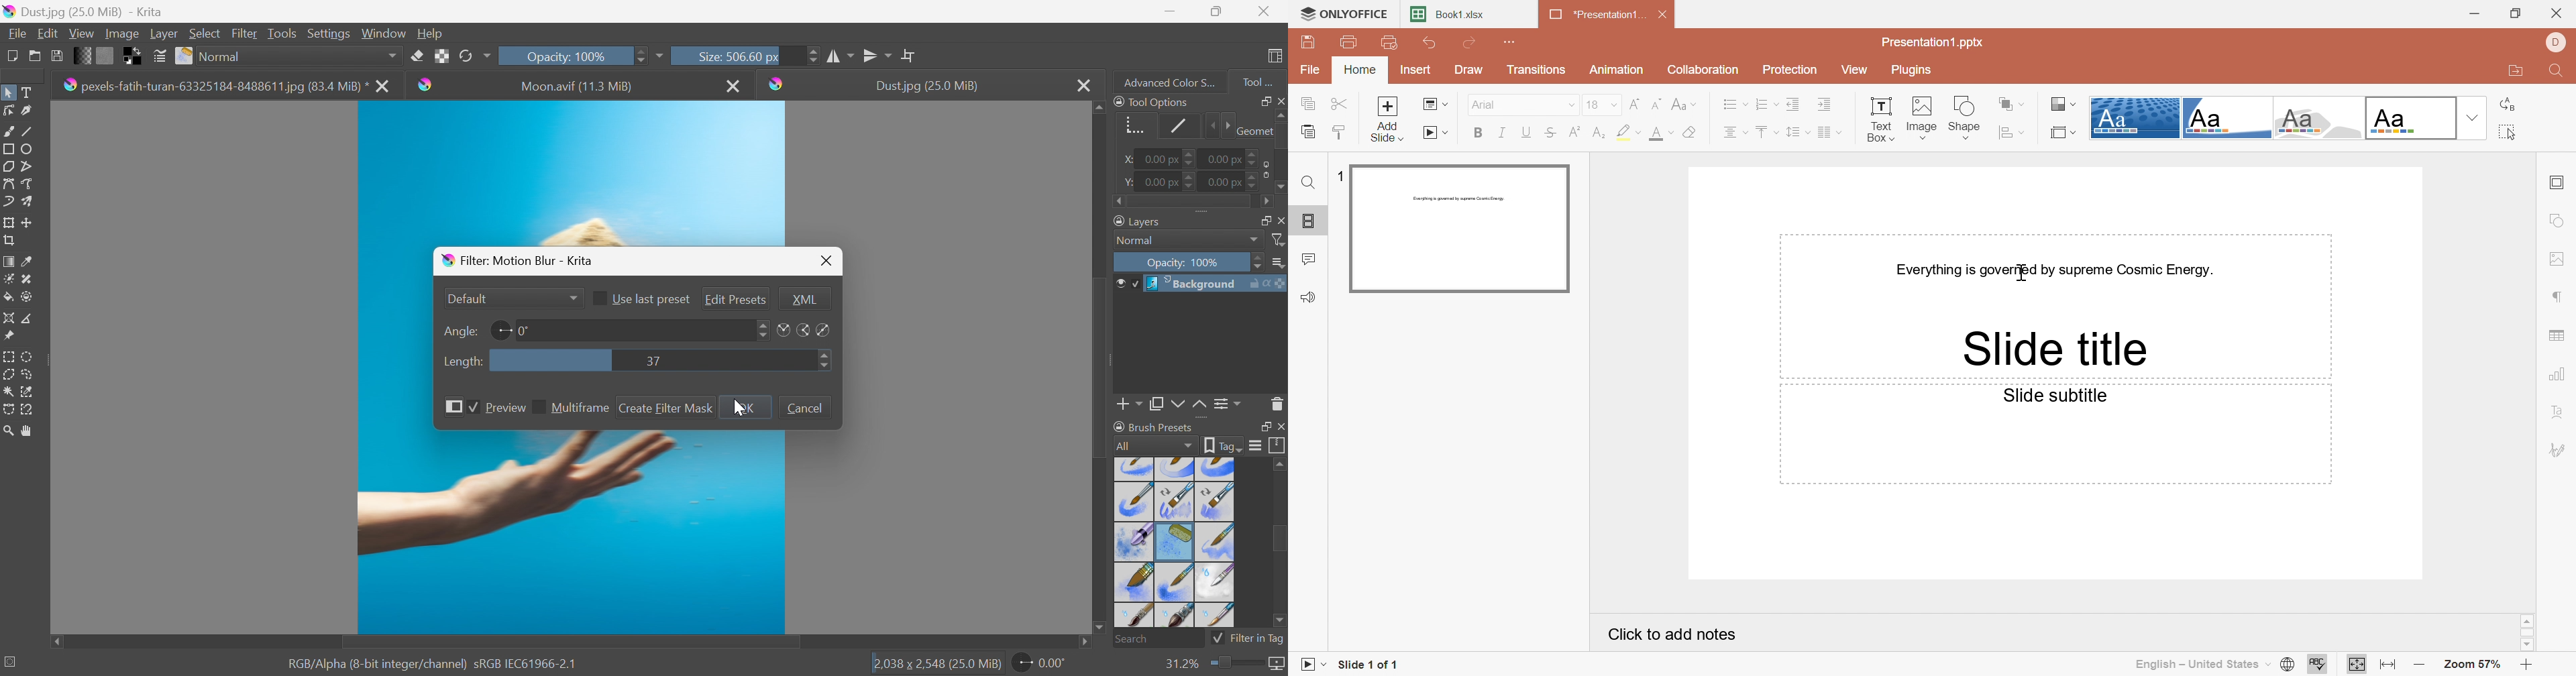  What do you see at coordinates (1309, 296) in the screenshot?
I see `Feedback & Support` at bounding box center [1309, 296].